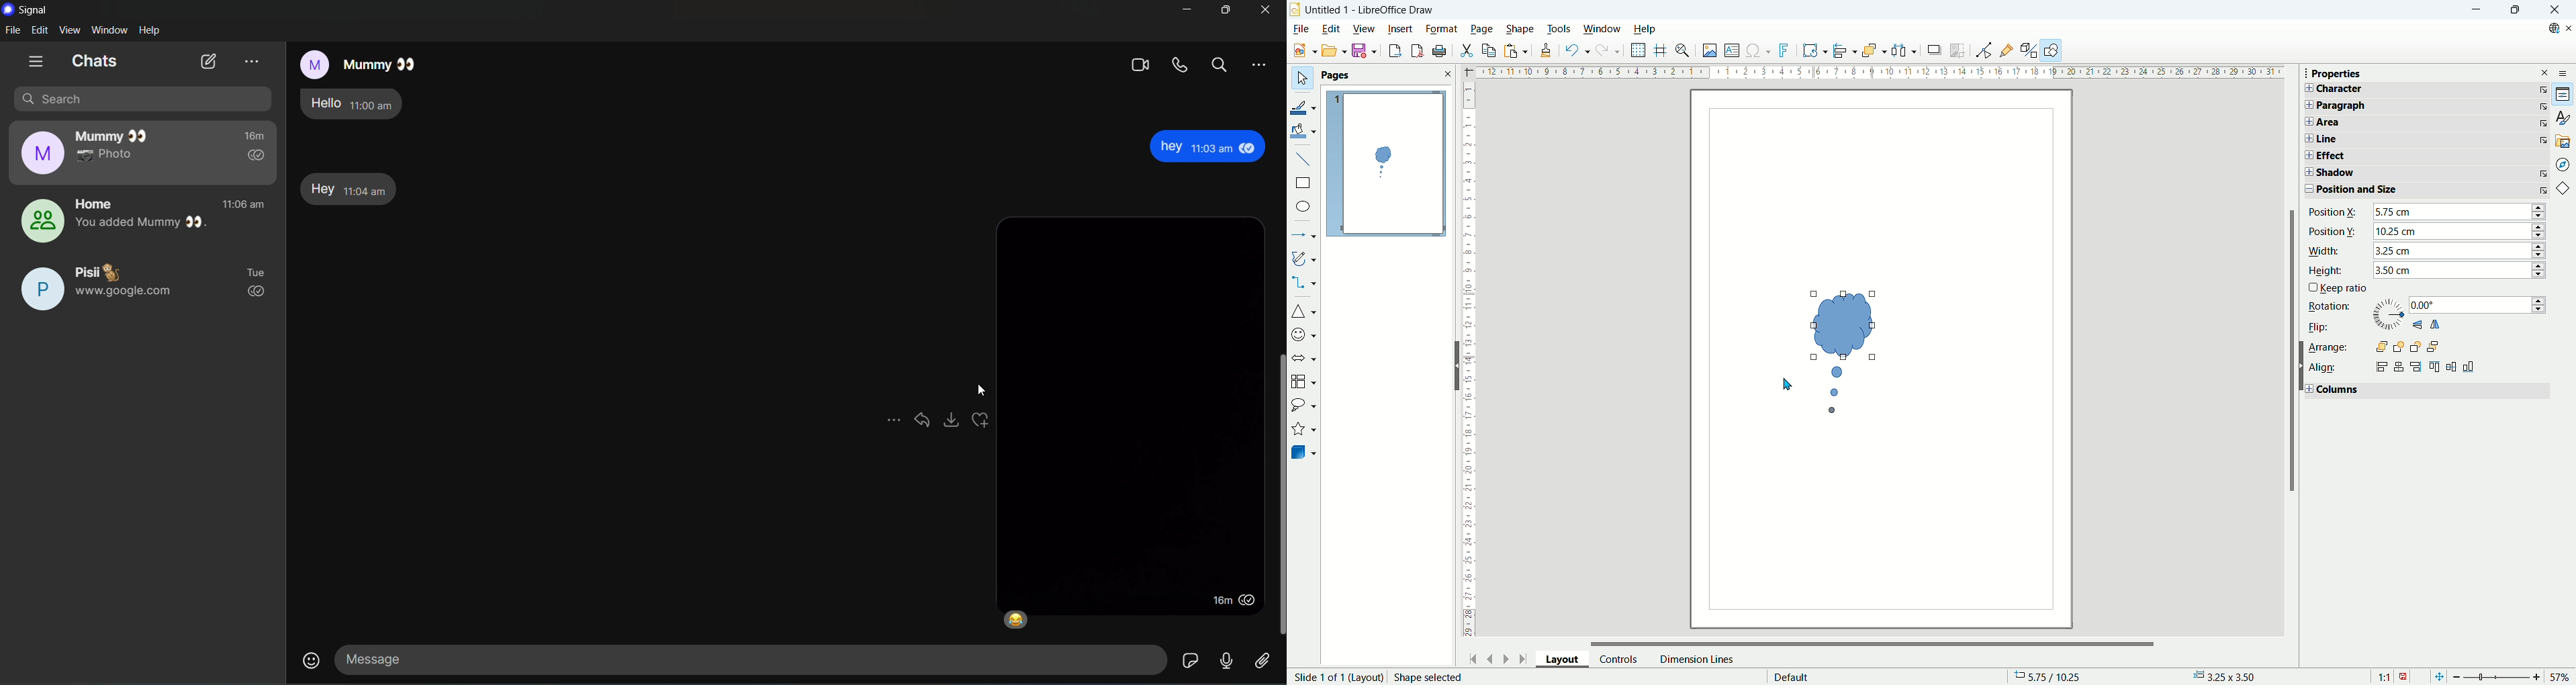  Describe the element at coordinates (1304, 208) in the screenshot. I see `ellipse` at that location.